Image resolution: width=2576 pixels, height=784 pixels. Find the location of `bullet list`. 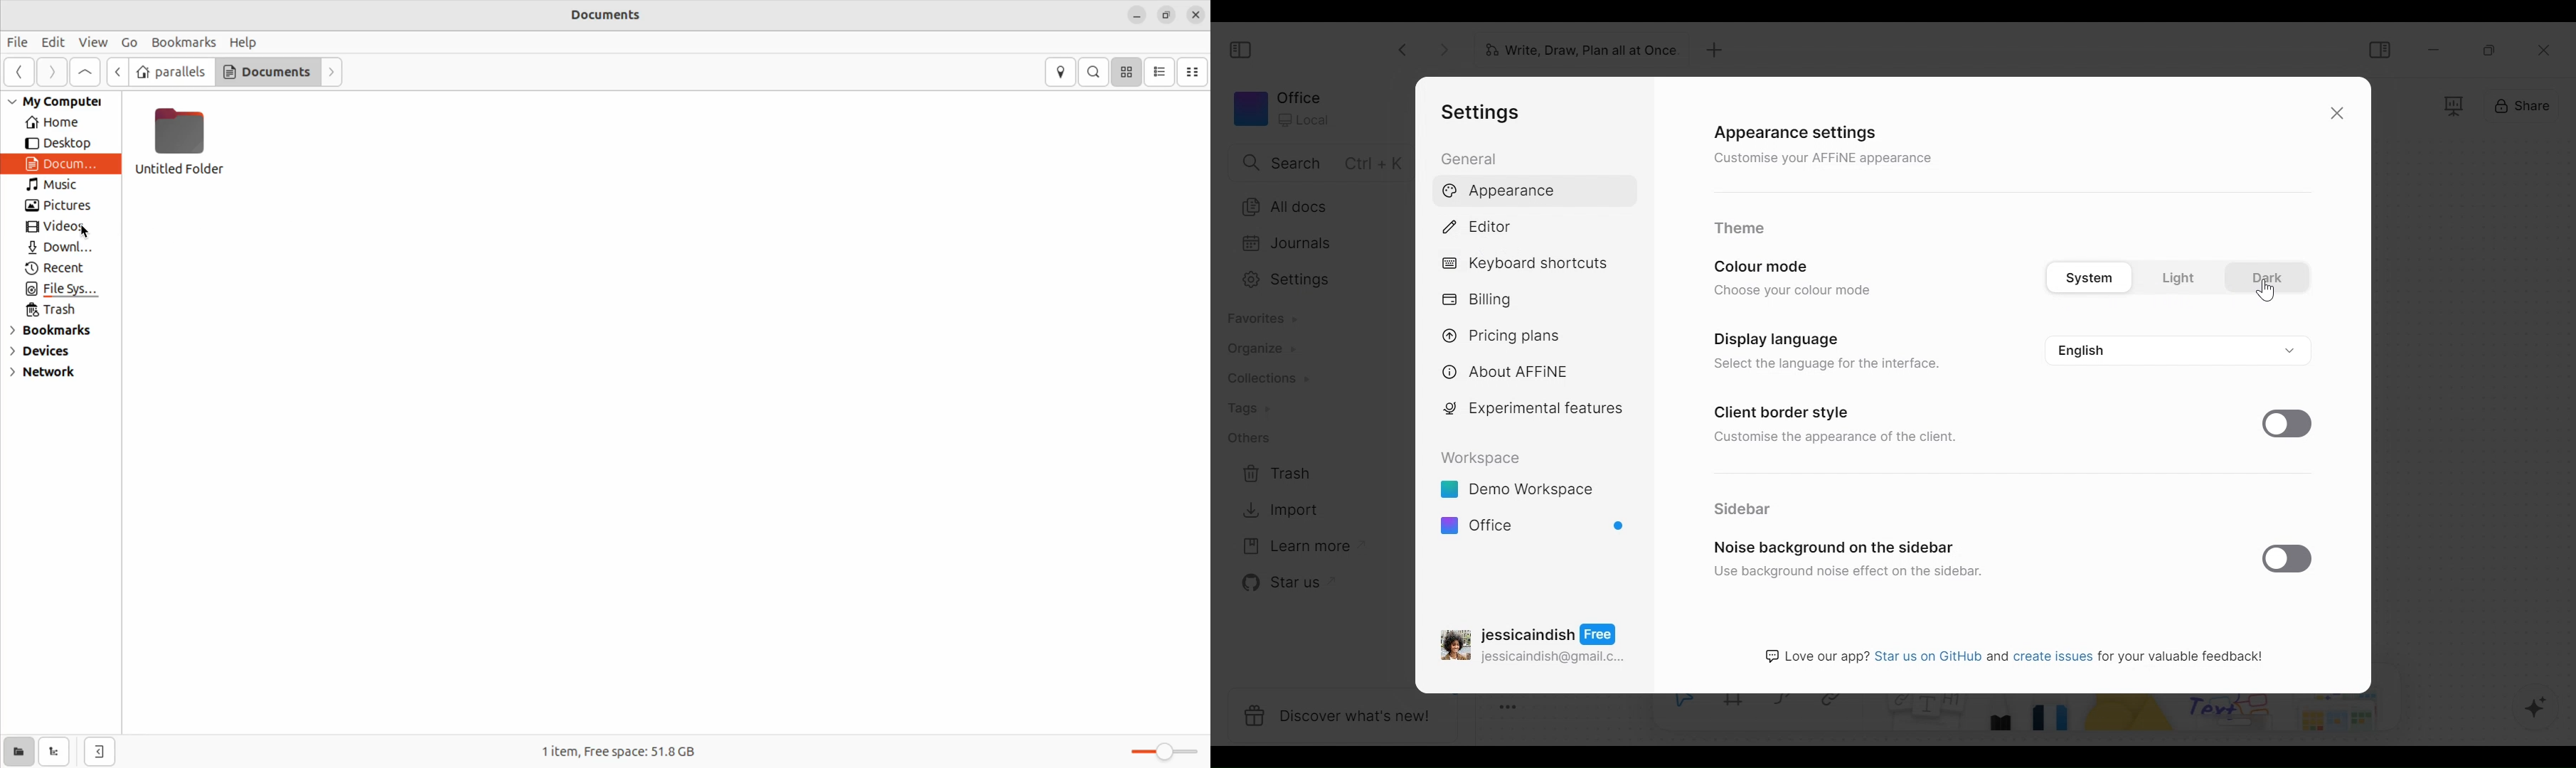

bullet list is located at coordinates (1160, 72).